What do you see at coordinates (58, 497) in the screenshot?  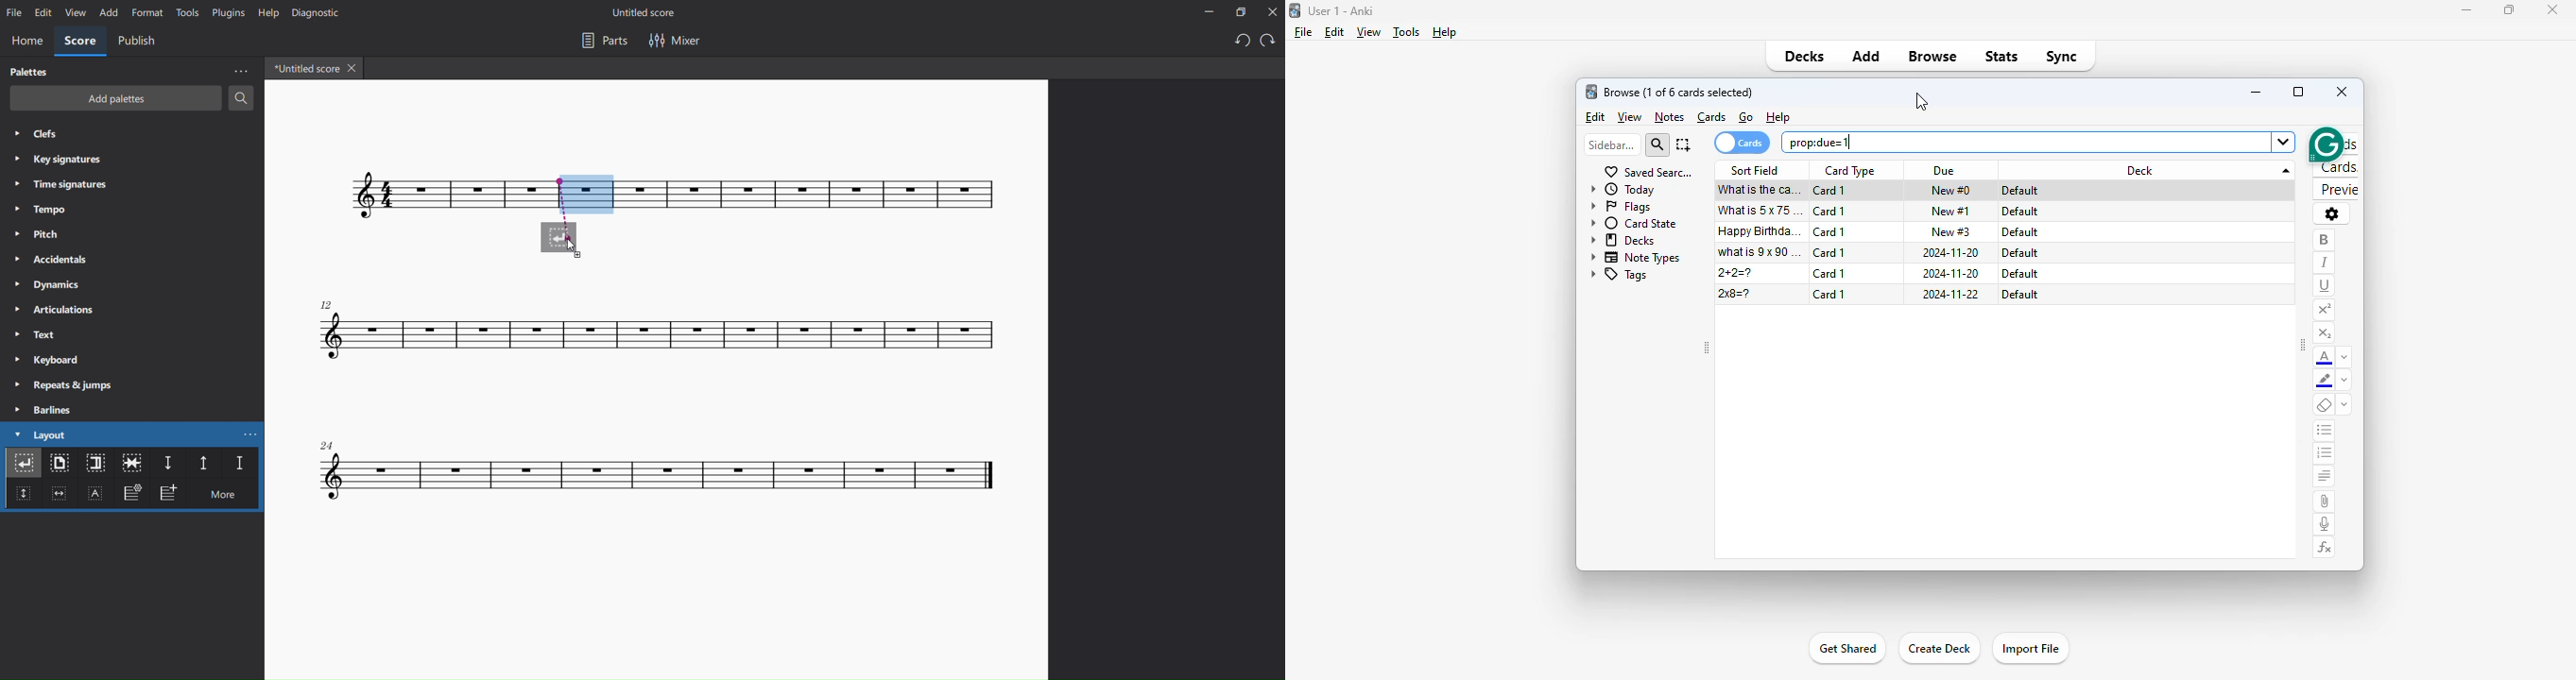 I see `insert horizontal frame` at bounding box center [58, 497].